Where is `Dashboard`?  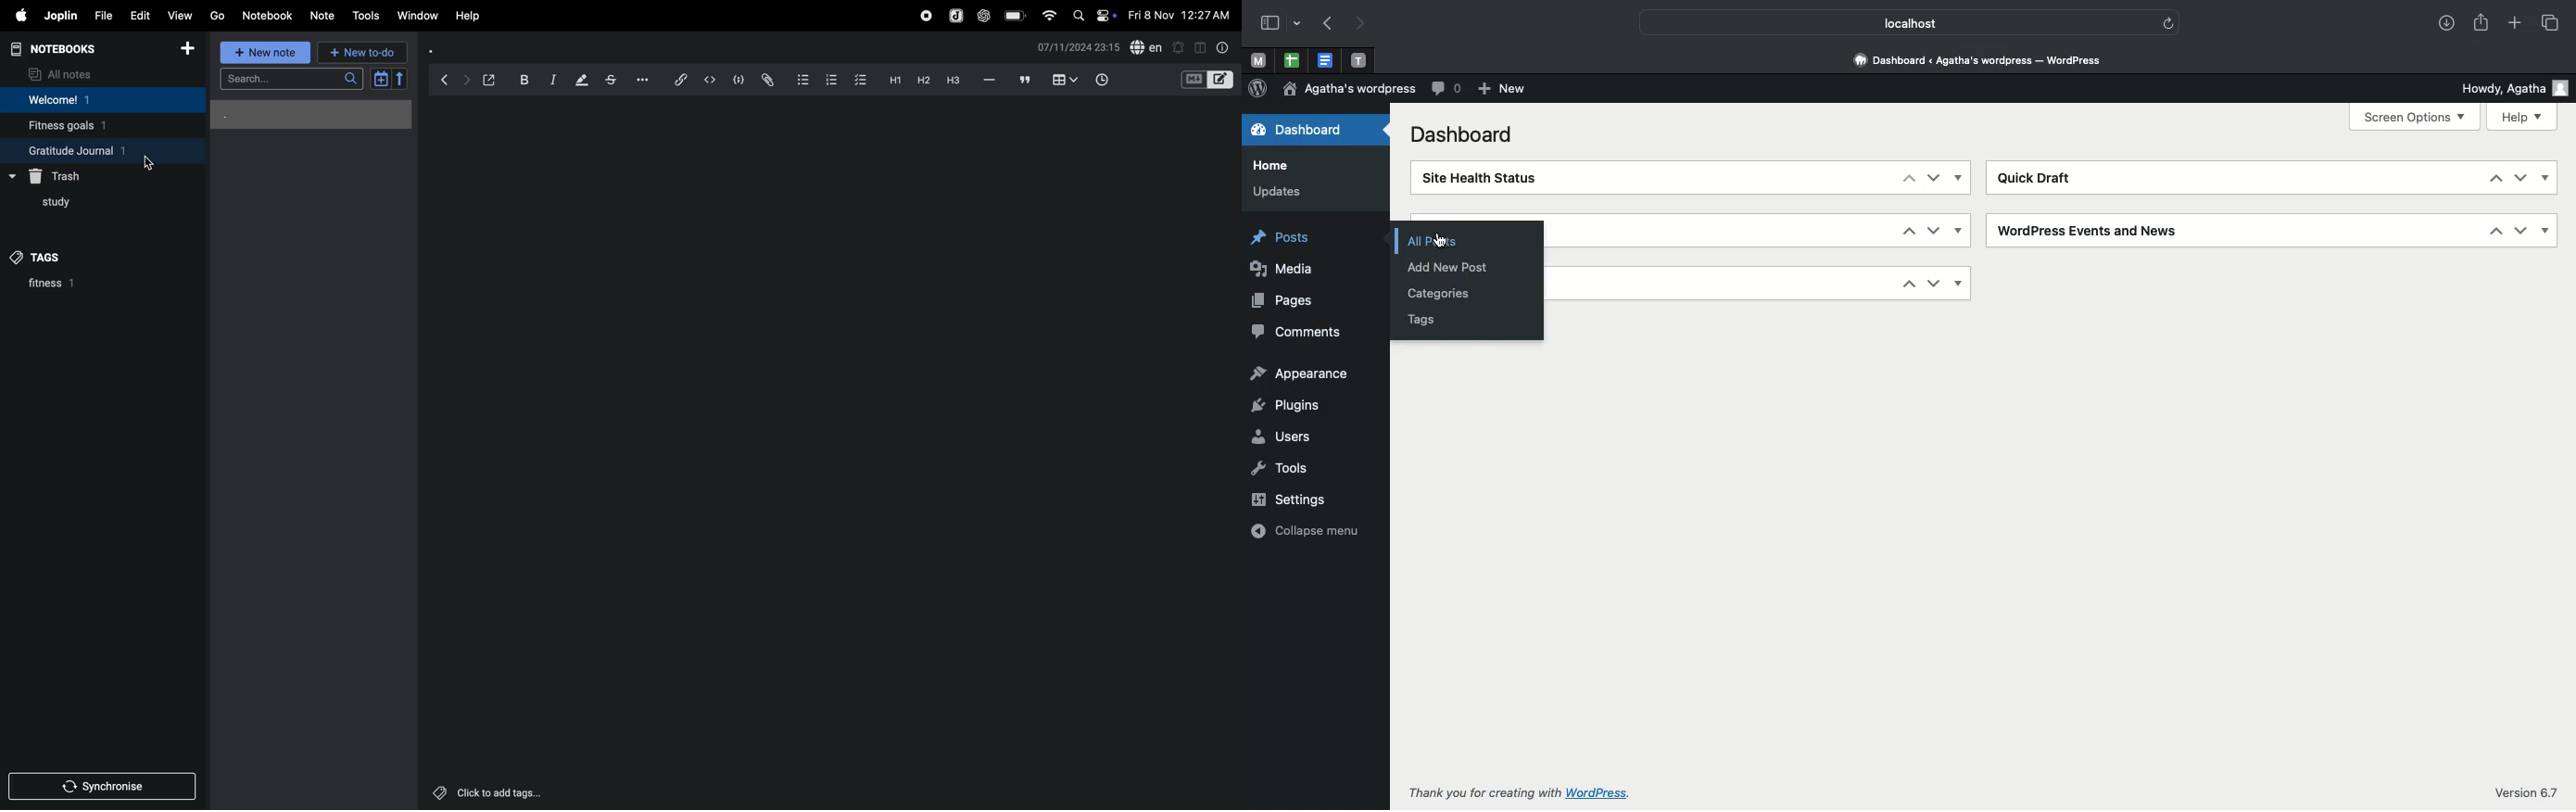 Dashboard is located at coordinates (1984, 59).